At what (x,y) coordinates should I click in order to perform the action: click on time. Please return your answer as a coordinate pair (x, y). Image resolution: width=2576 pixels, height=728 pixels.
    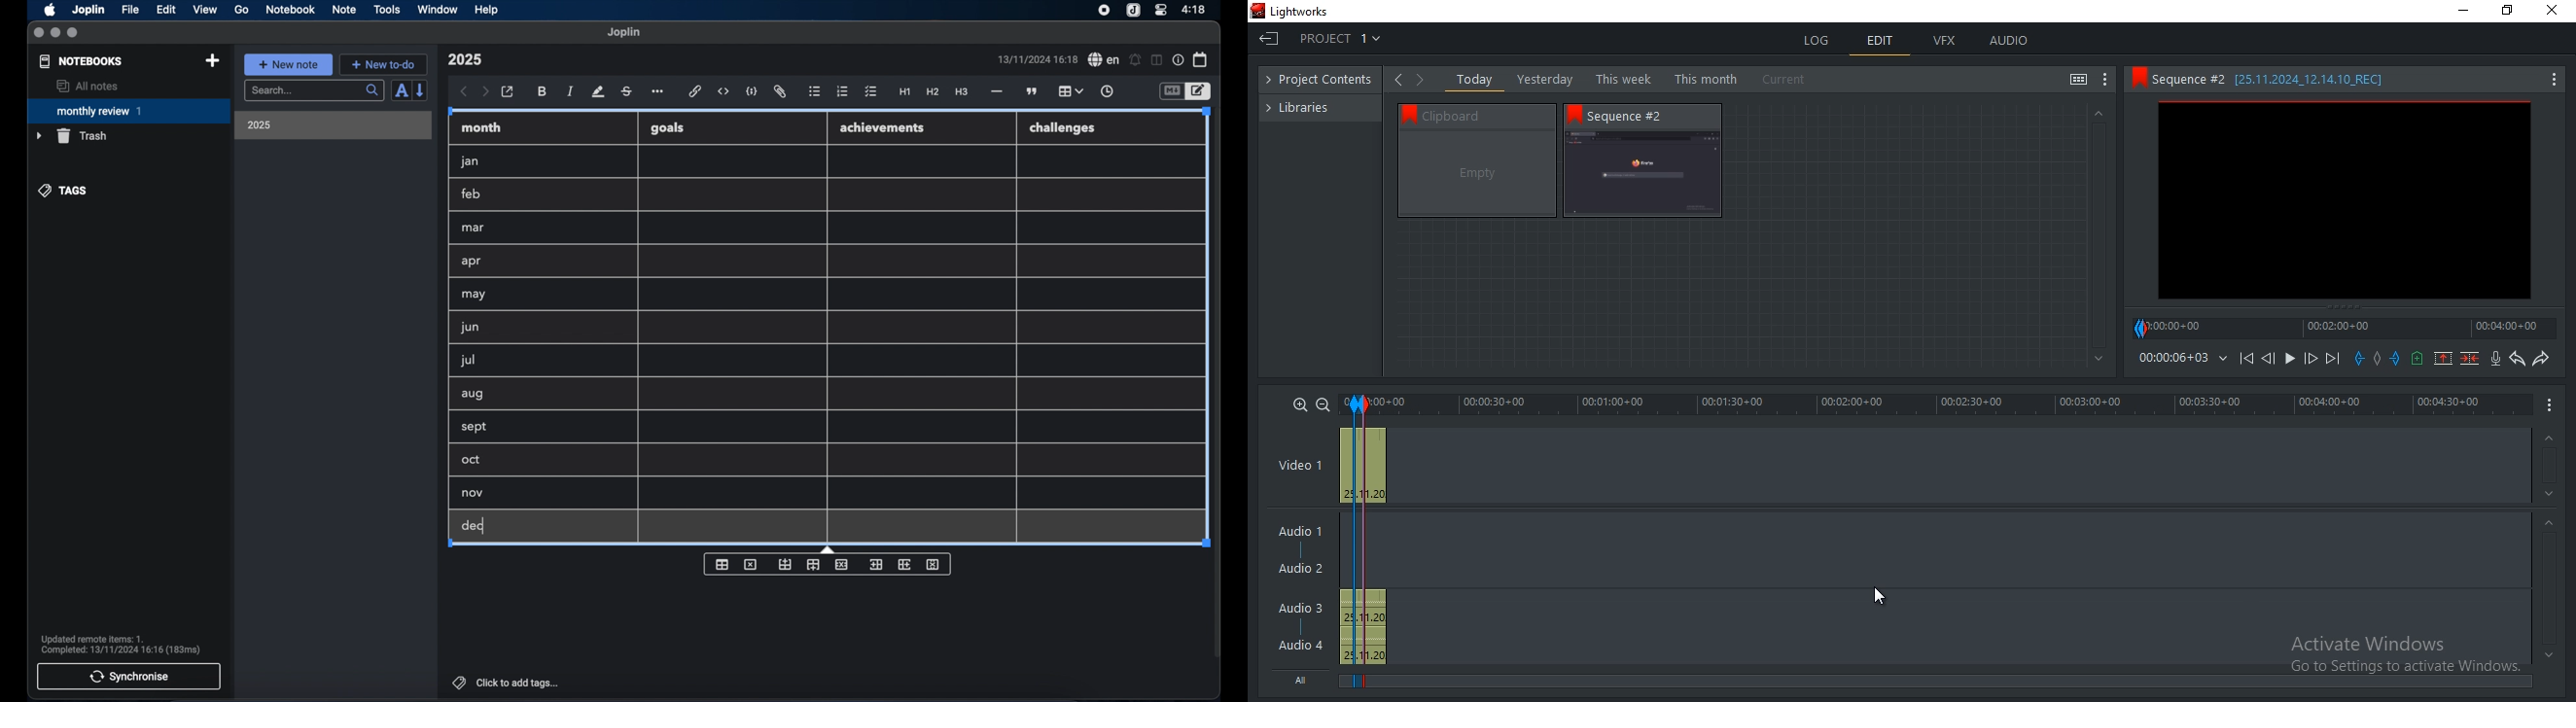
    Looking at the image, I should click on (1196, 9).